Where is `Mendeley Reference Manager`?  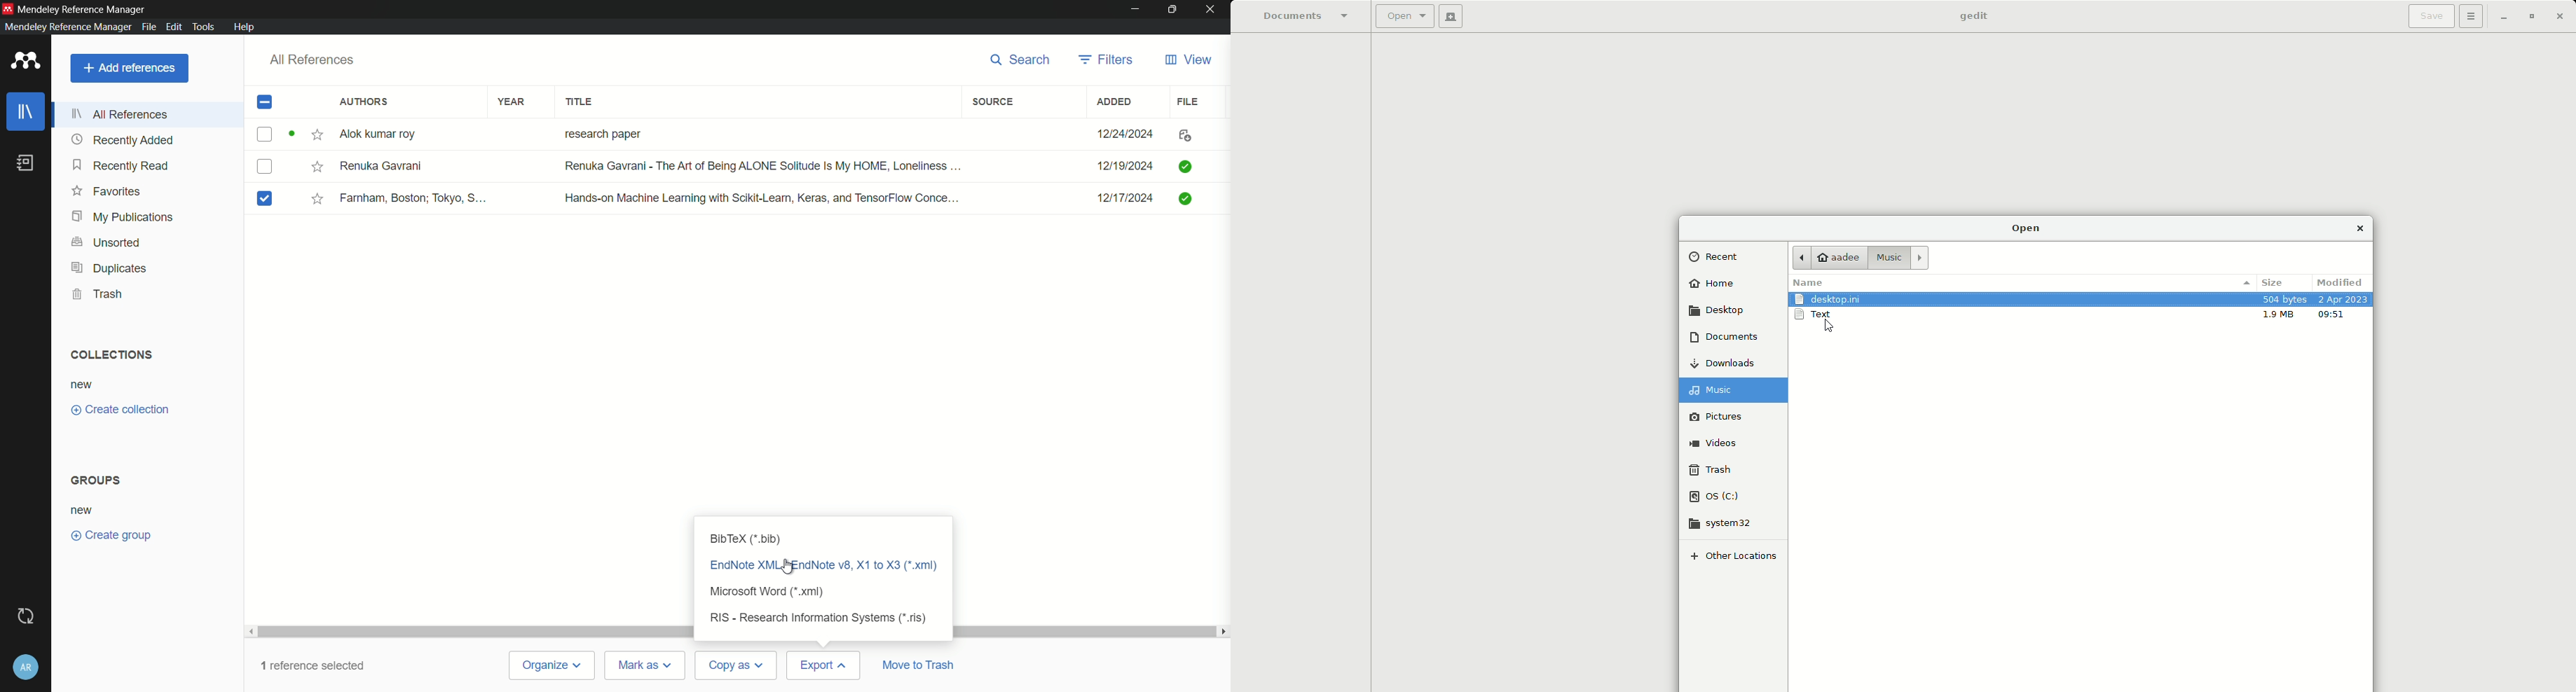 Mendeley Reference Manager is located at coordinates (84, 10).